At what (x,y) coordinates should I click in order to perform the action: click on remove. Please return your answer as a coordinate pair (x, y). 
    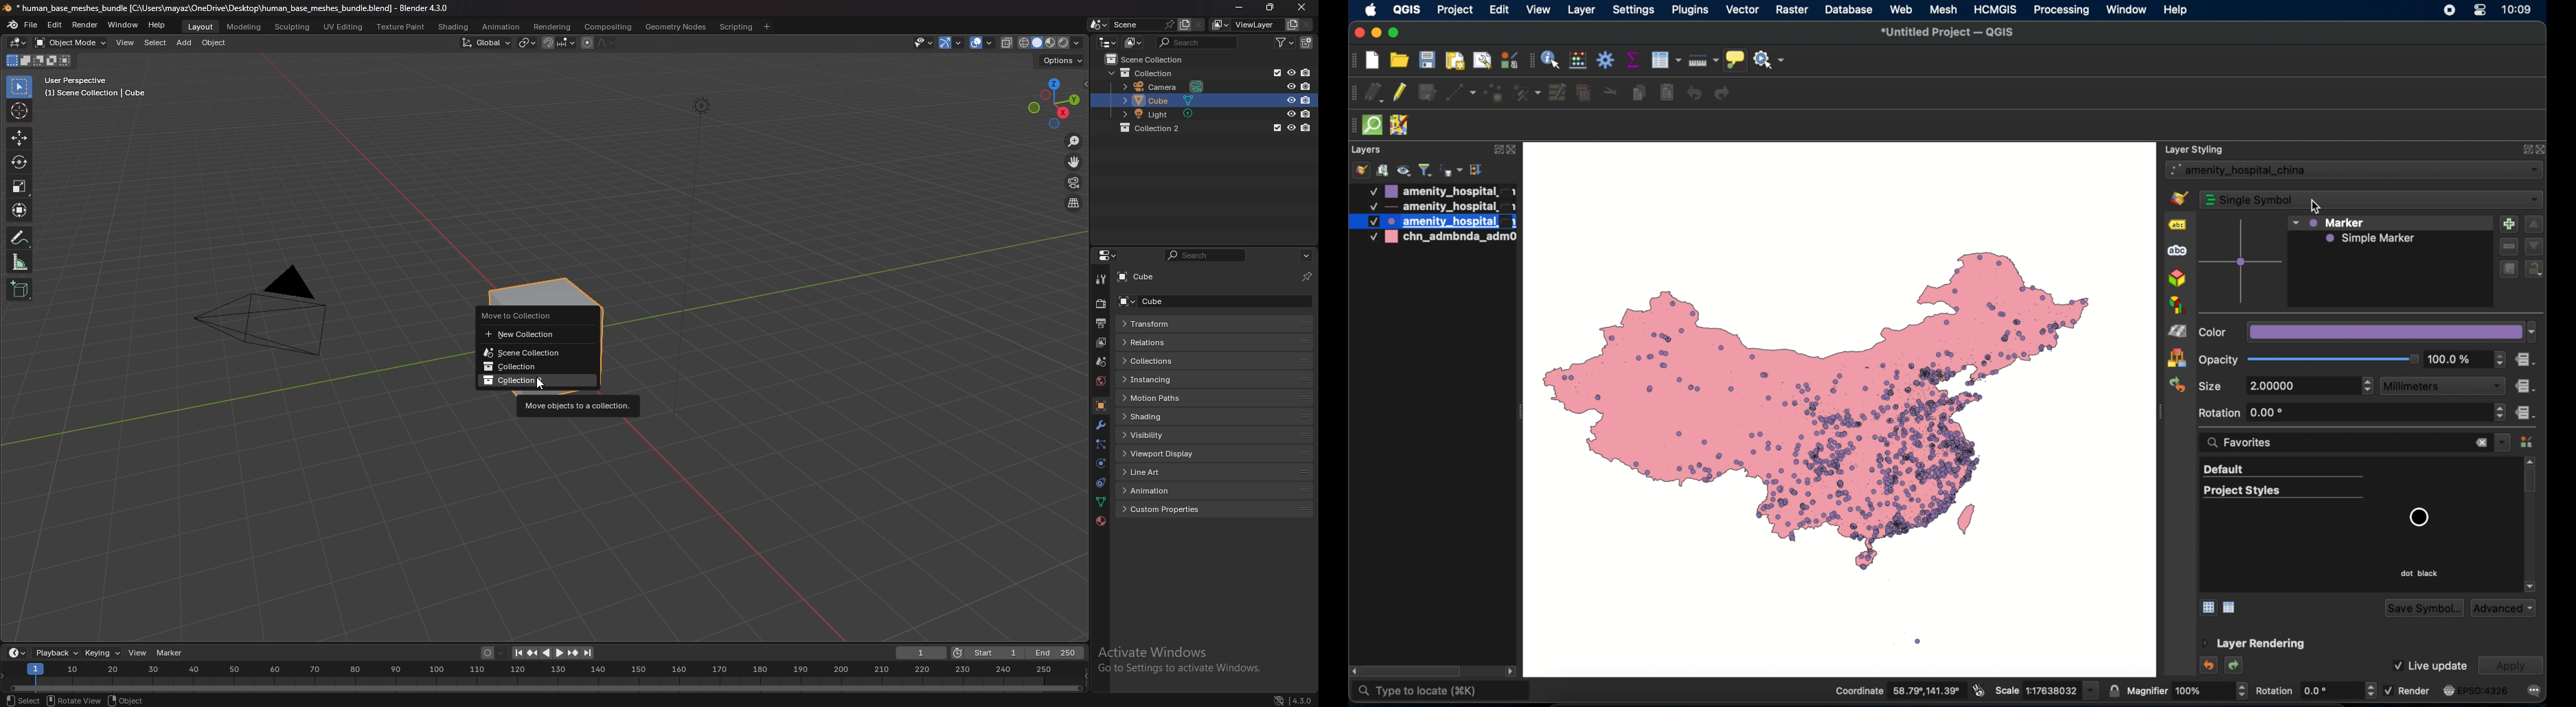
    Looking at the image, I should click on (2507, 247).